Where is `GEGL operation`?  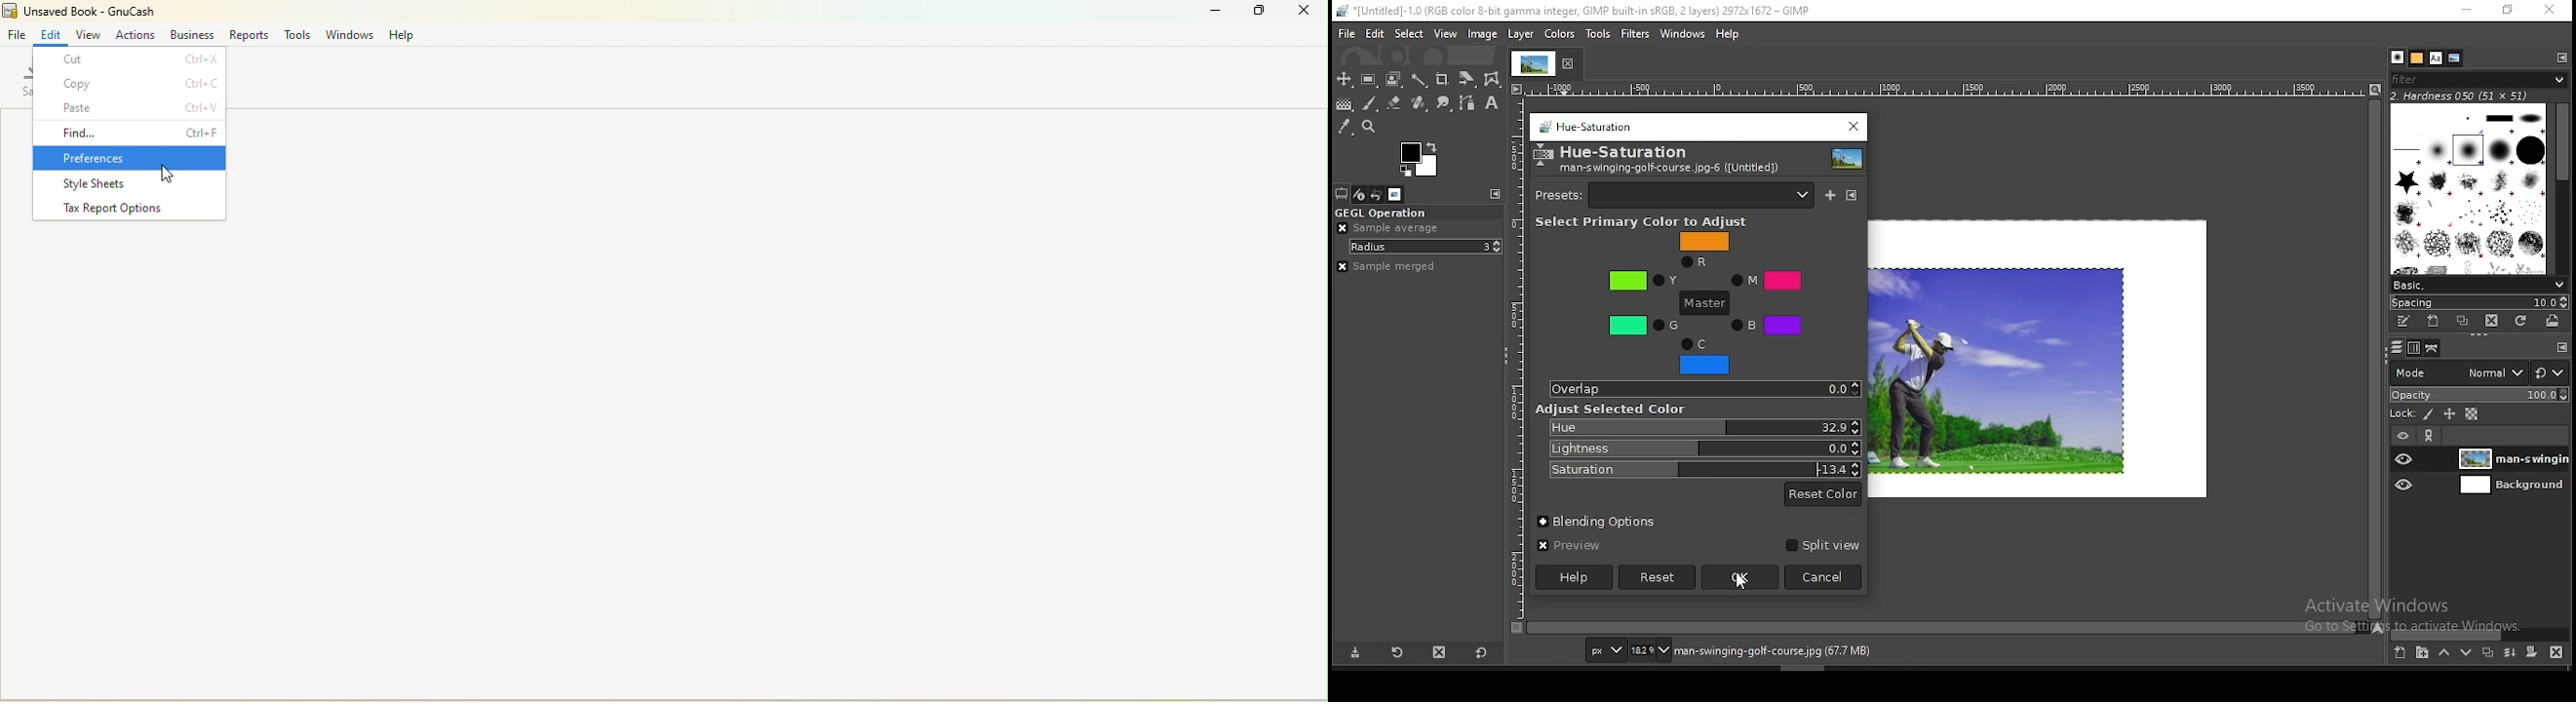
GEGL operation is located at coordinates (1408, 211).